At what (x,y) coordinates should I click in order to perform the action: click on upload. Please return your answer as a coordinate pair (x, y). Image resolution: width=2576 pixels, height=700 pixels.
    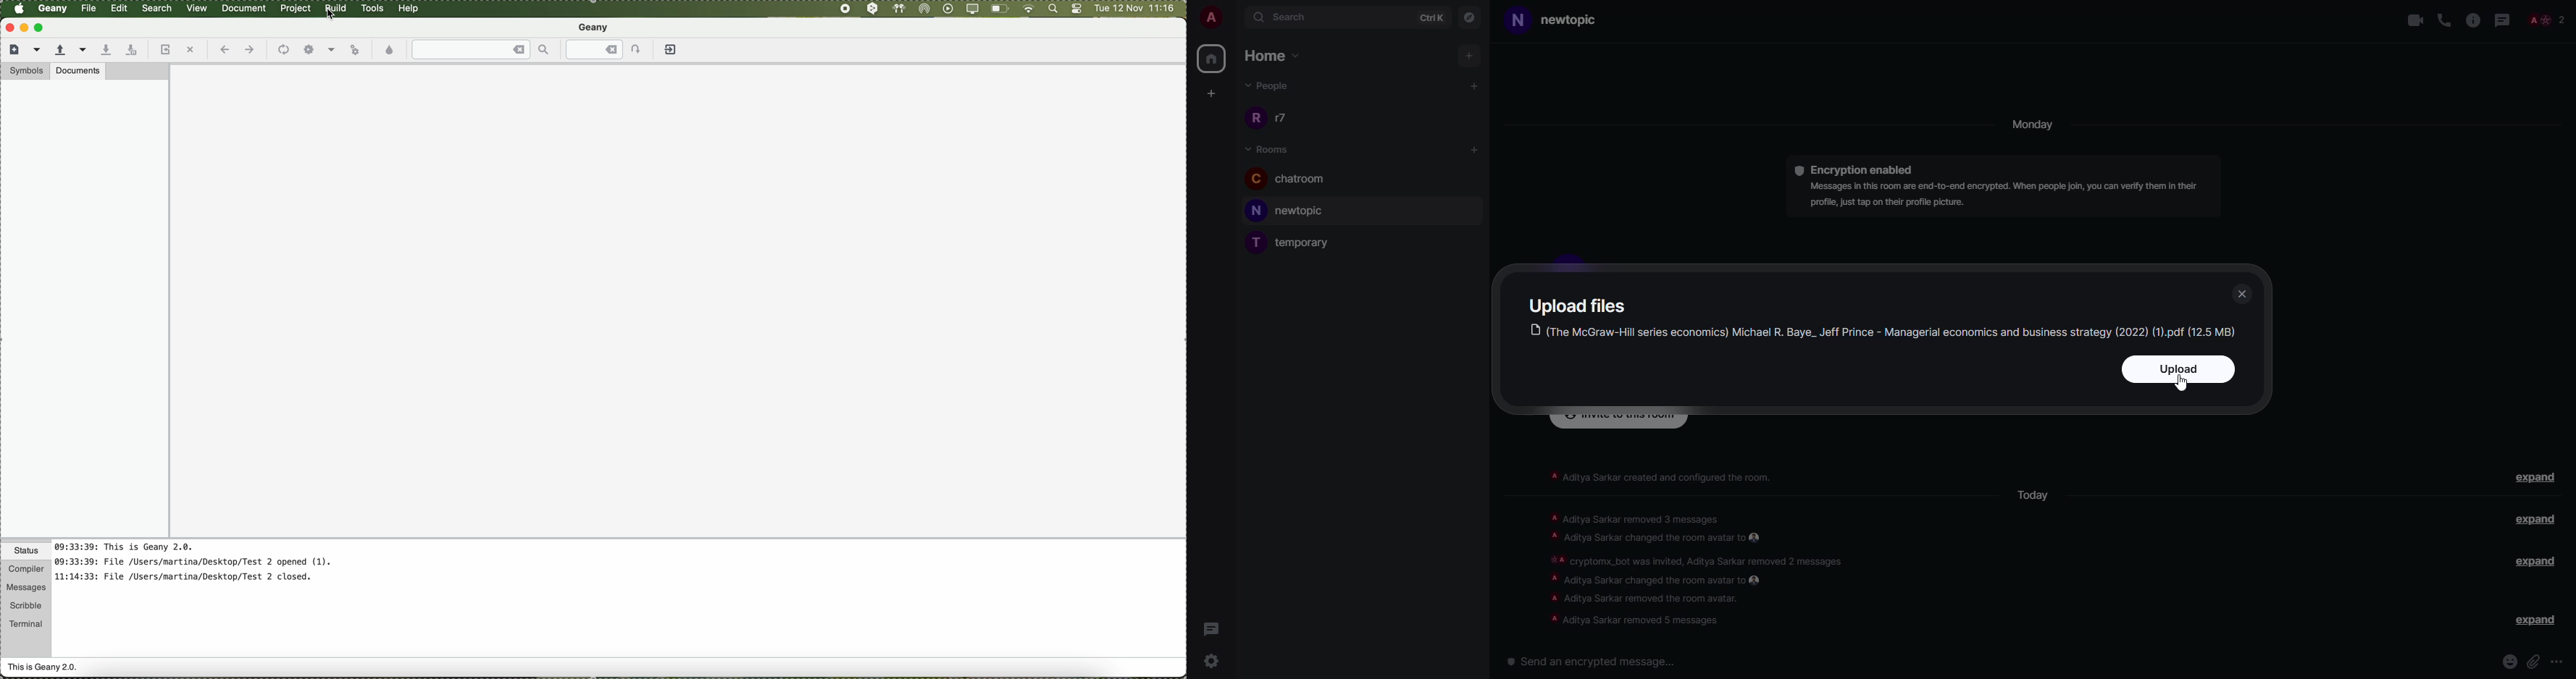
    Looking at the image, I should click on (2176, 368).